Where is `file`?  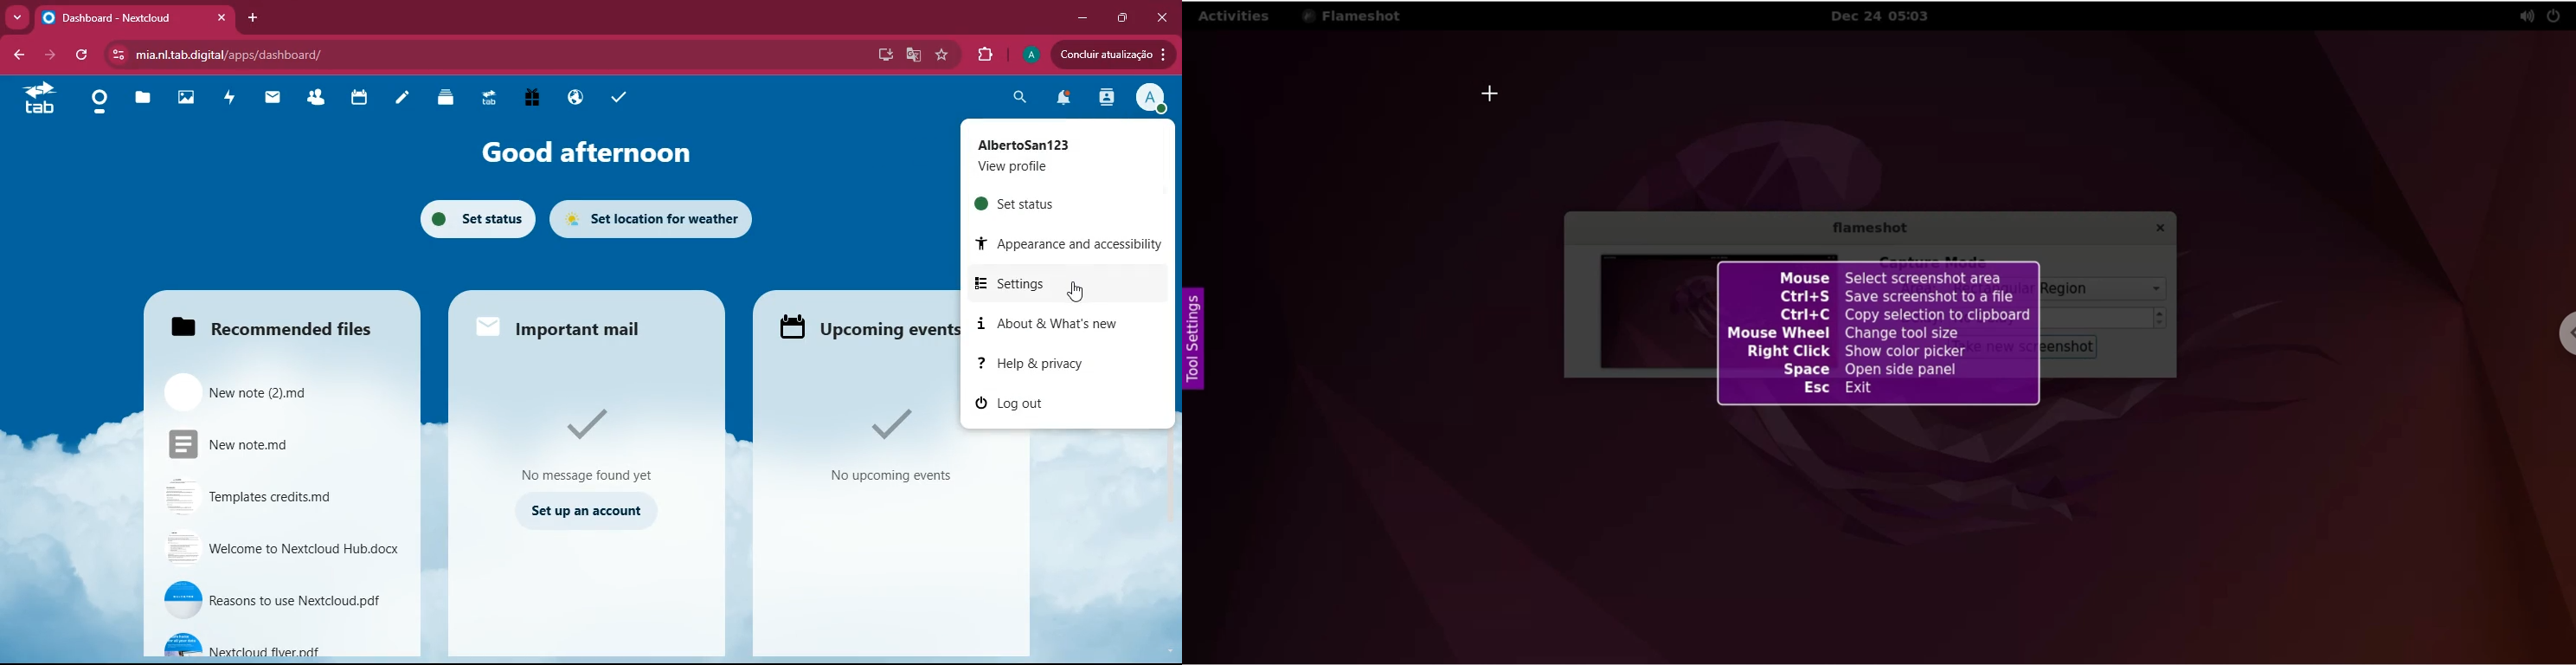 file is located at coordinates (283, 642).